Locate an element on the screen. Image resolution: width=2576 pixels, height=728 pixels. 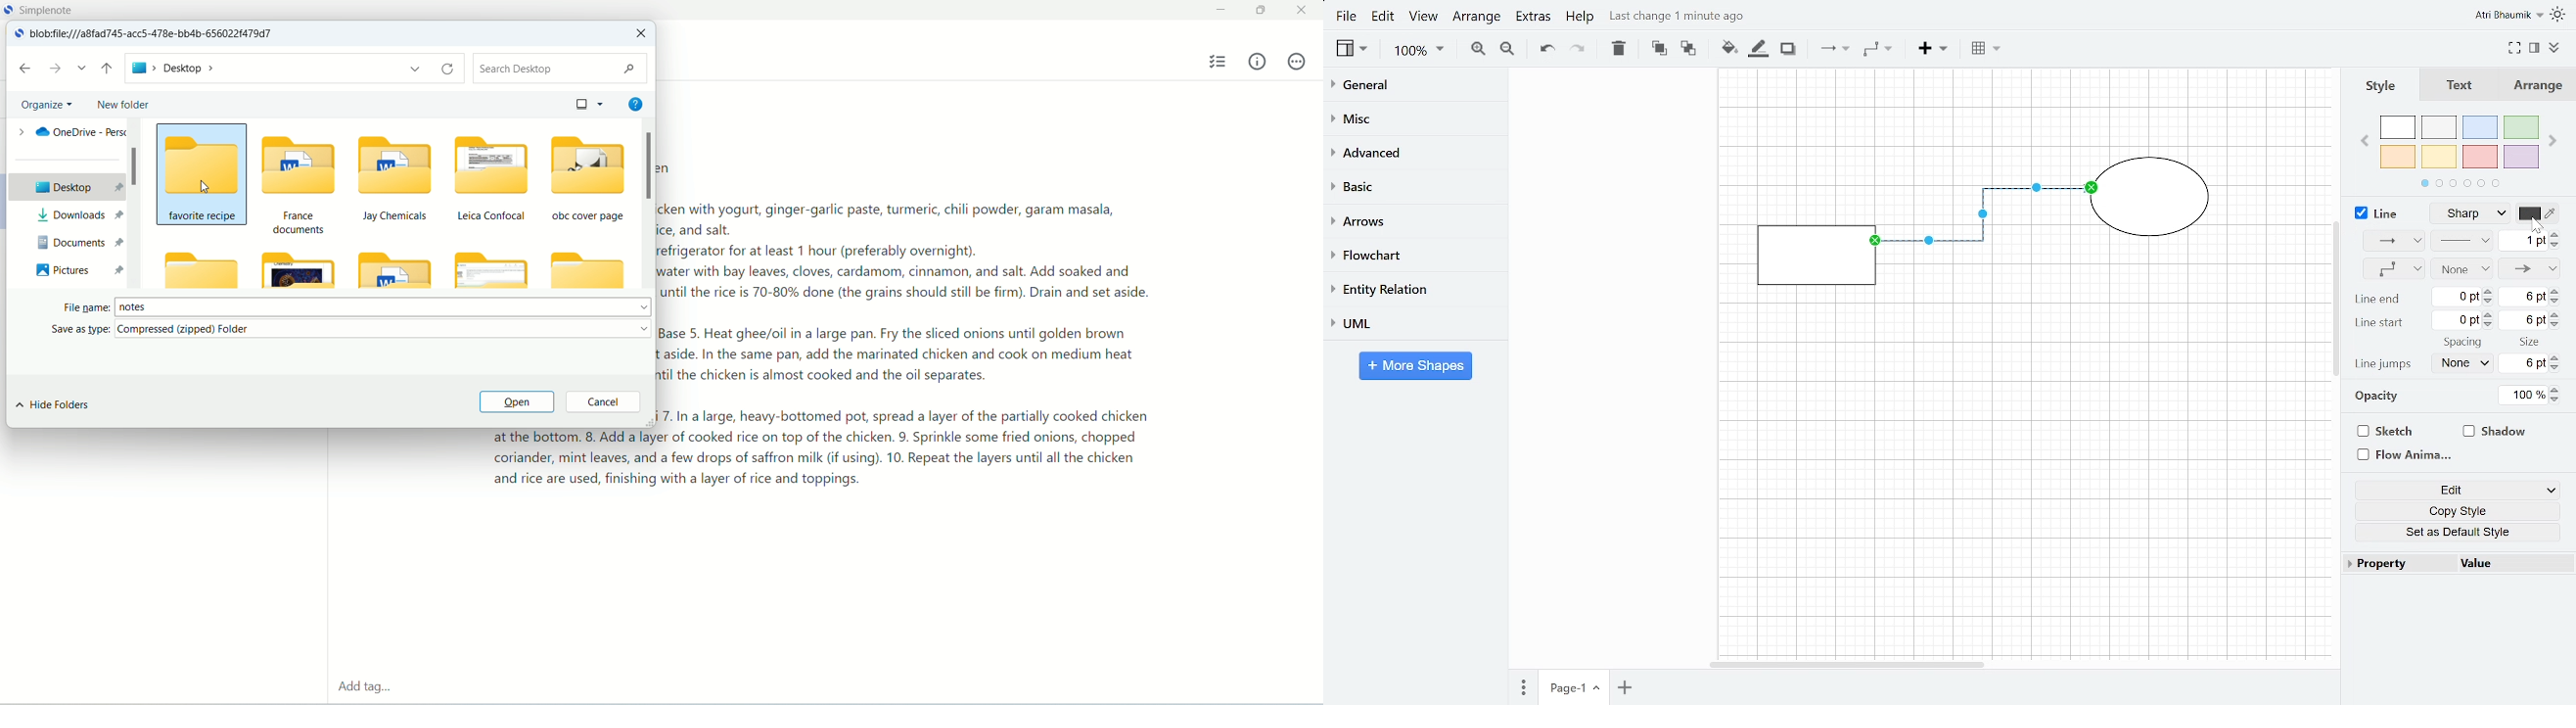
Waypoints is located at coordinates (1877, 50).